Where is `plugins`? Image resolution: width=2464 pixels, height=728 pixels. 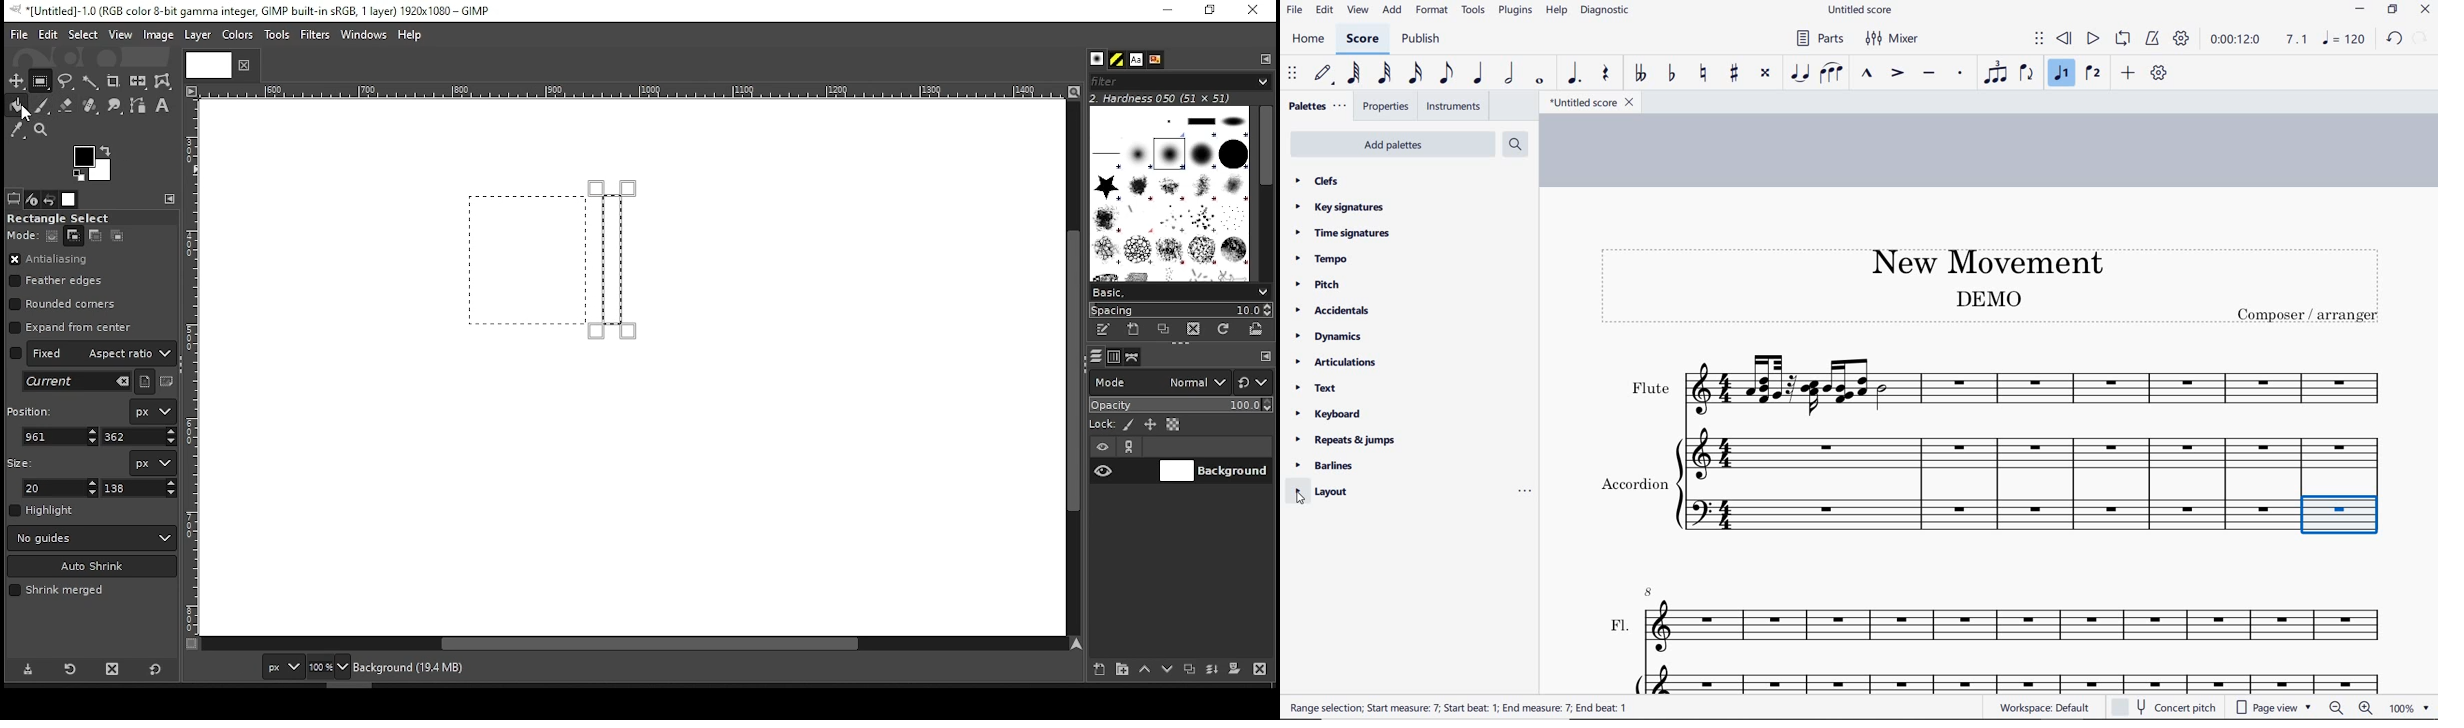
plugins is located at coordinates (1515, 11).